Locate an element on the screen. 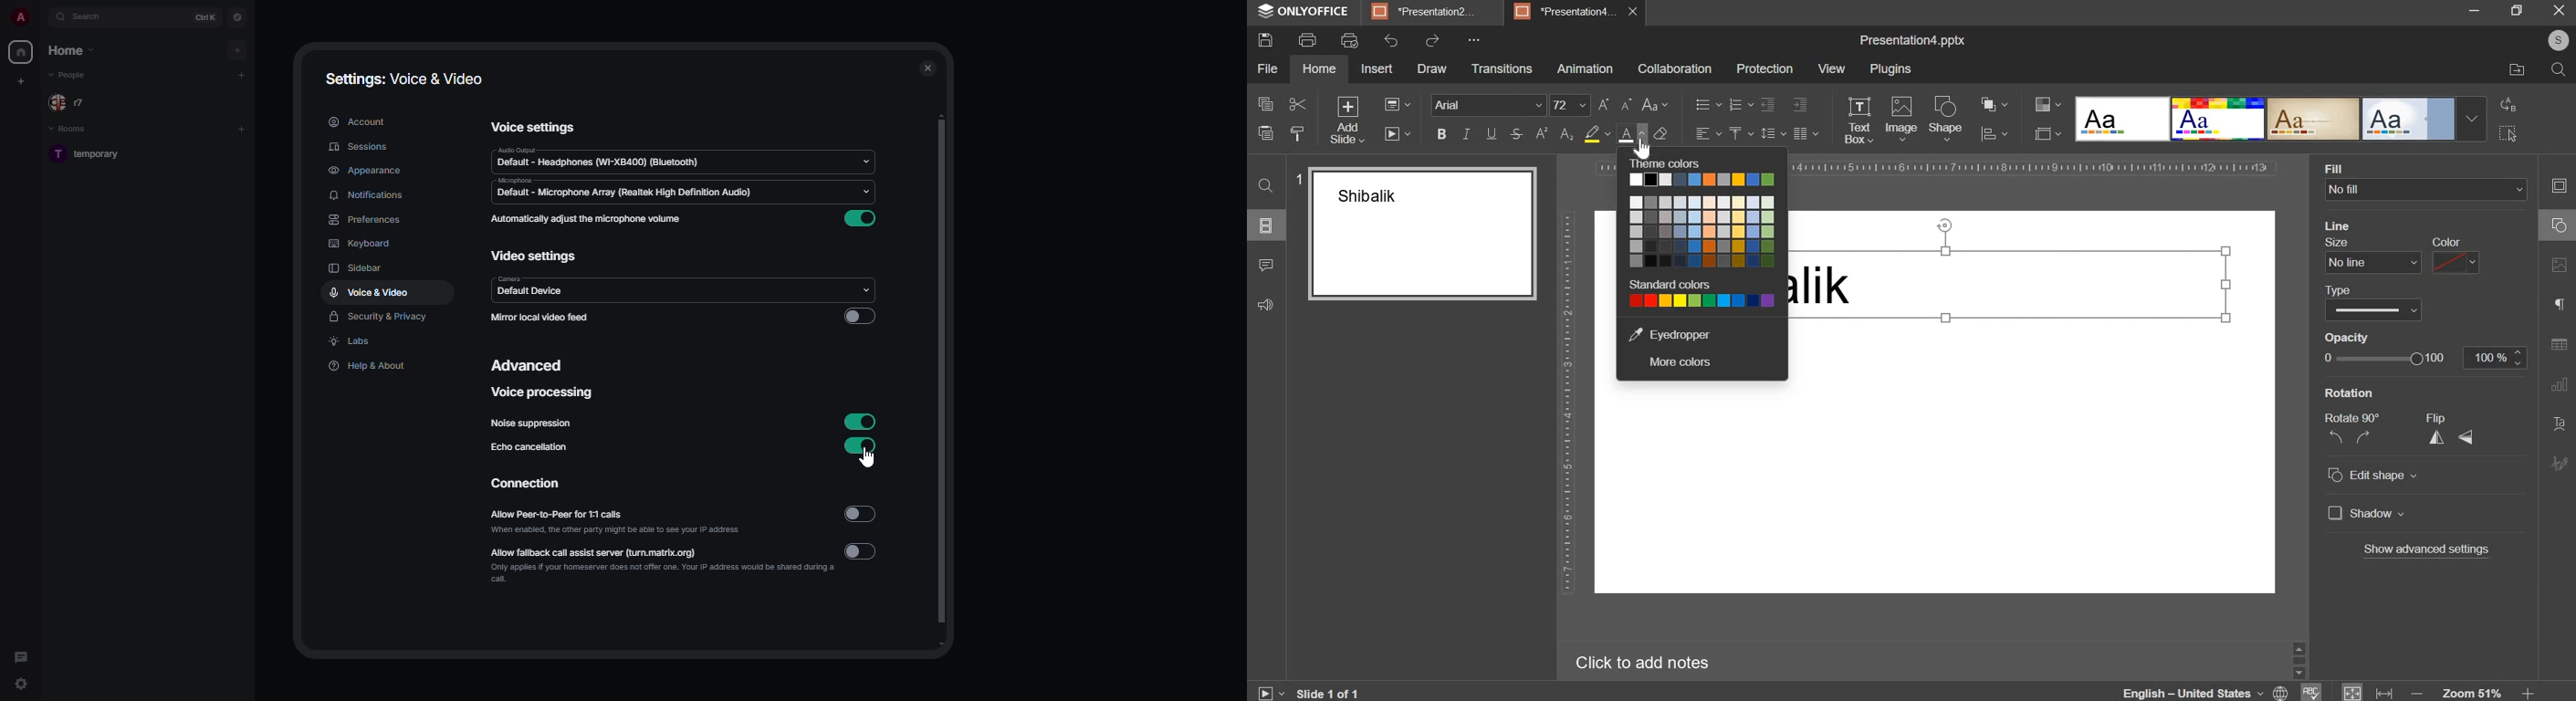 The height and width of the screenshot is (728, 2576). undo is located at coordinates (1391, 40).